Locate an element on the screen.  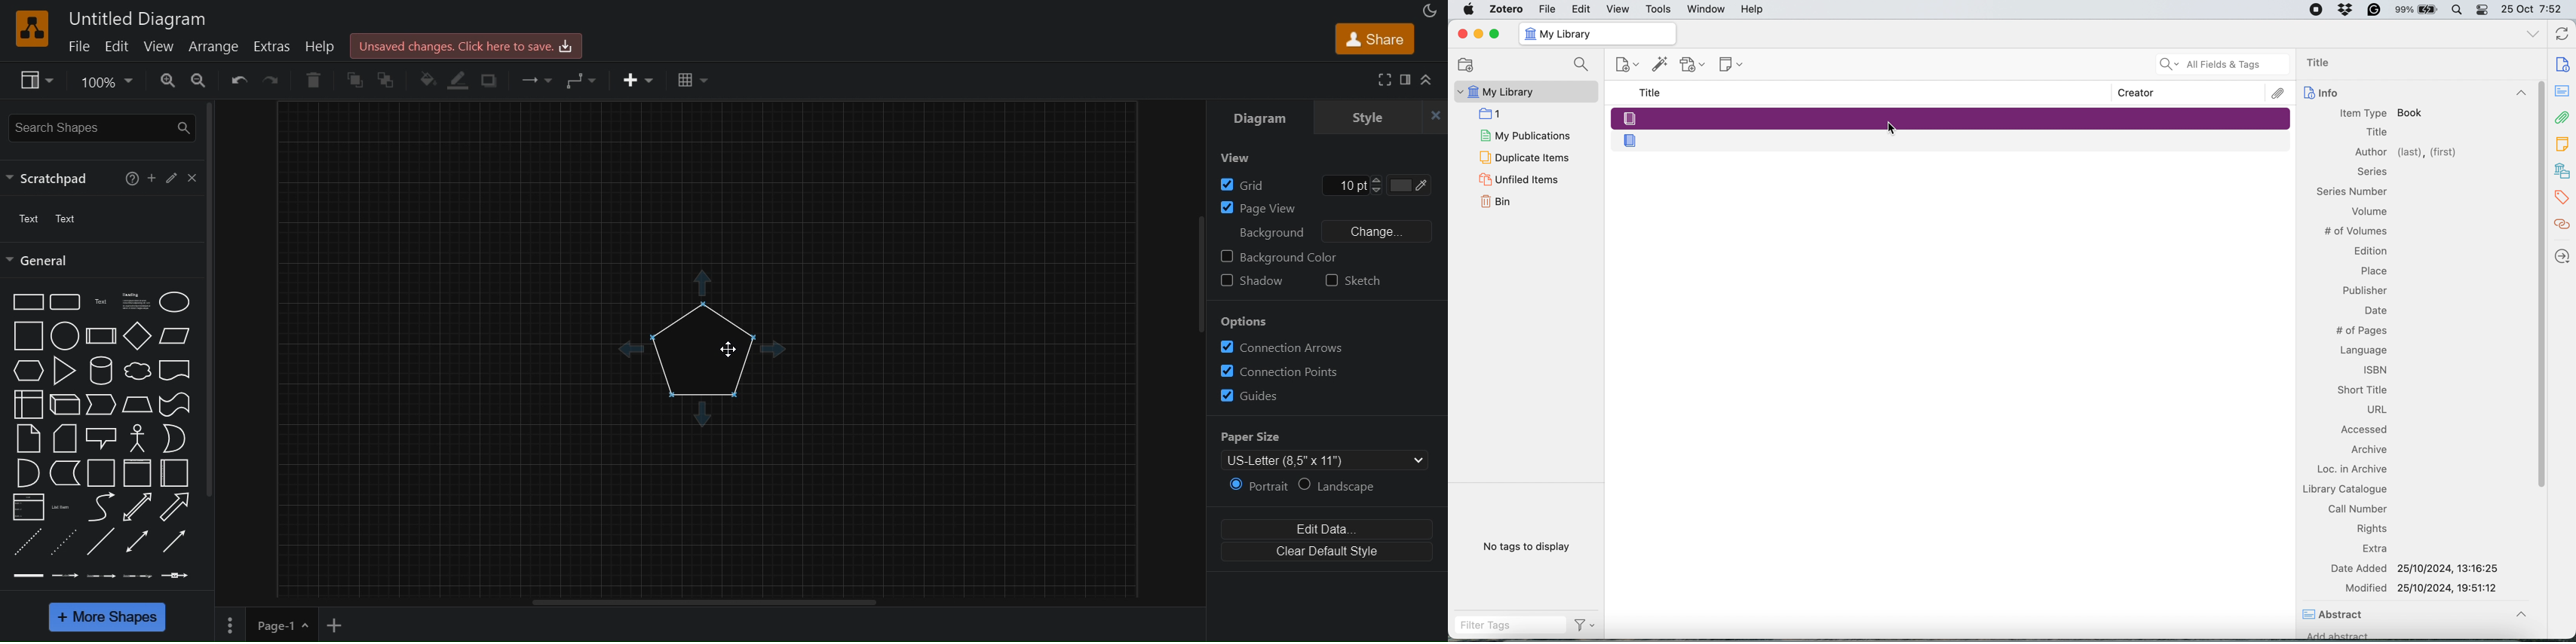
Document is located at coordinates (2564, 64).